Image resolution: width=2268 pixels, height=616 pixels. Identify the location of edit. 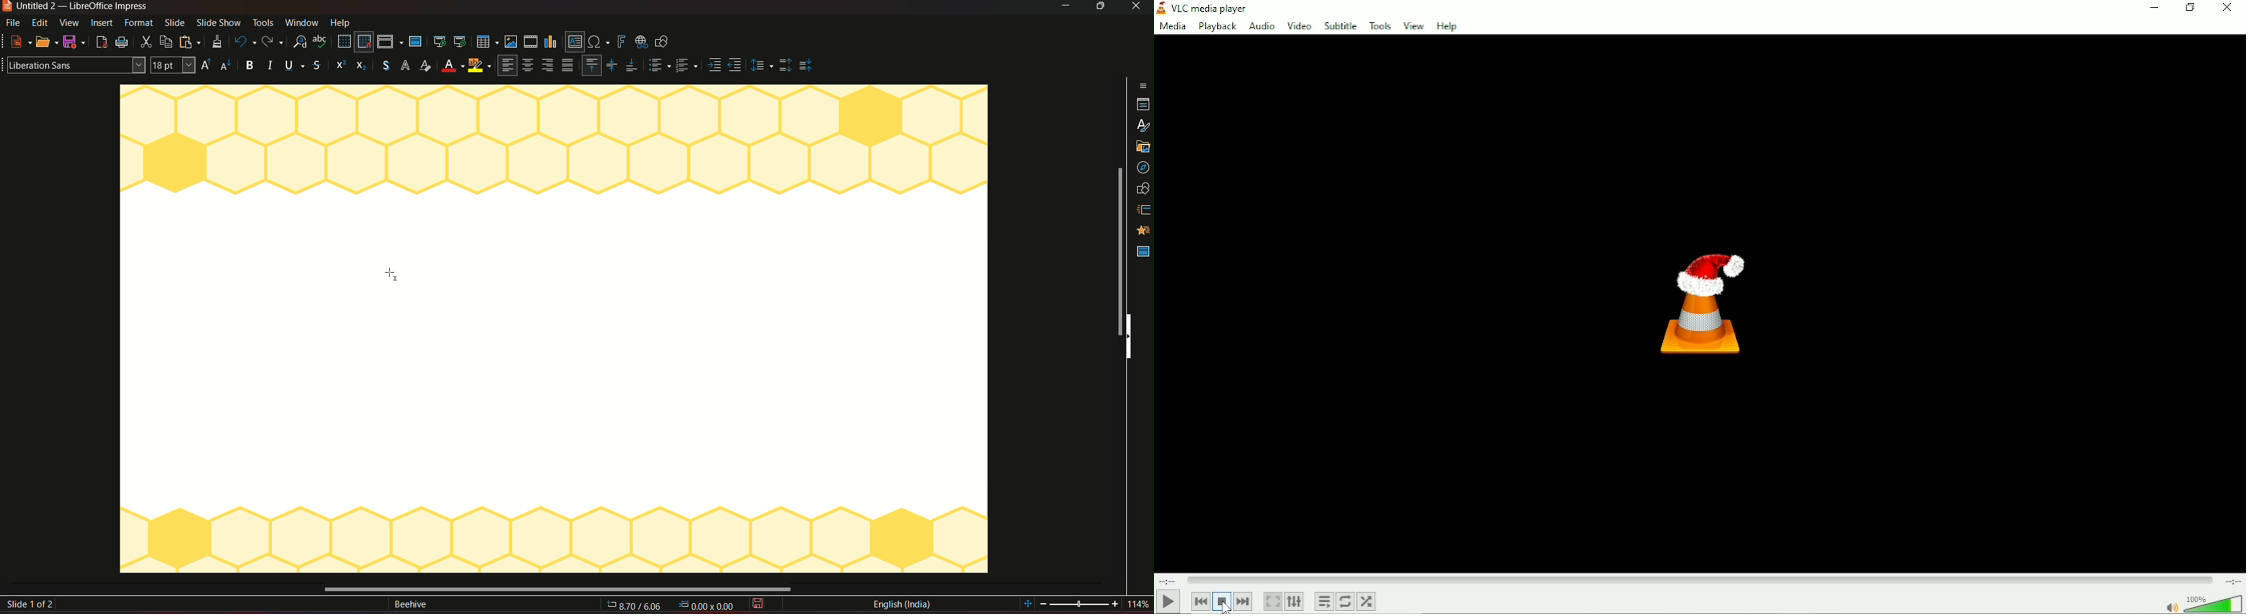
(40, 23).